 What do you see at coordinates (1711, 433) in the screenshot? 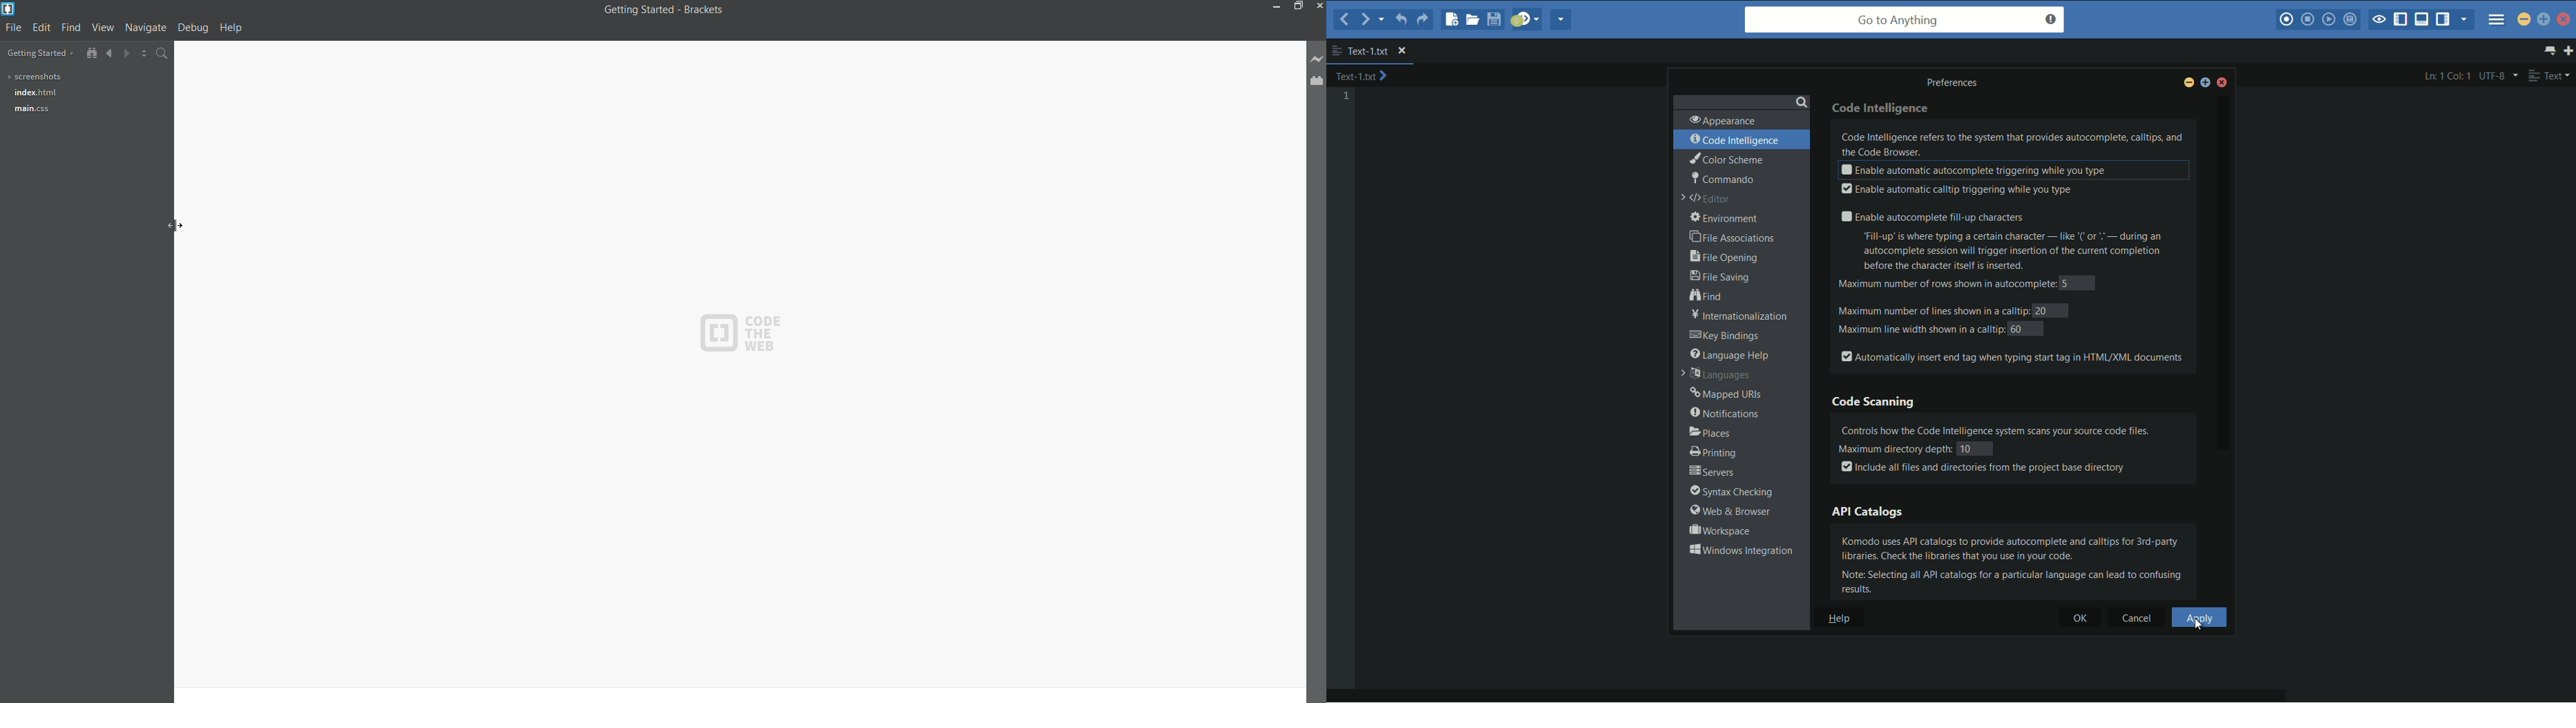
I see `places` at bounding box center [1711, 433].